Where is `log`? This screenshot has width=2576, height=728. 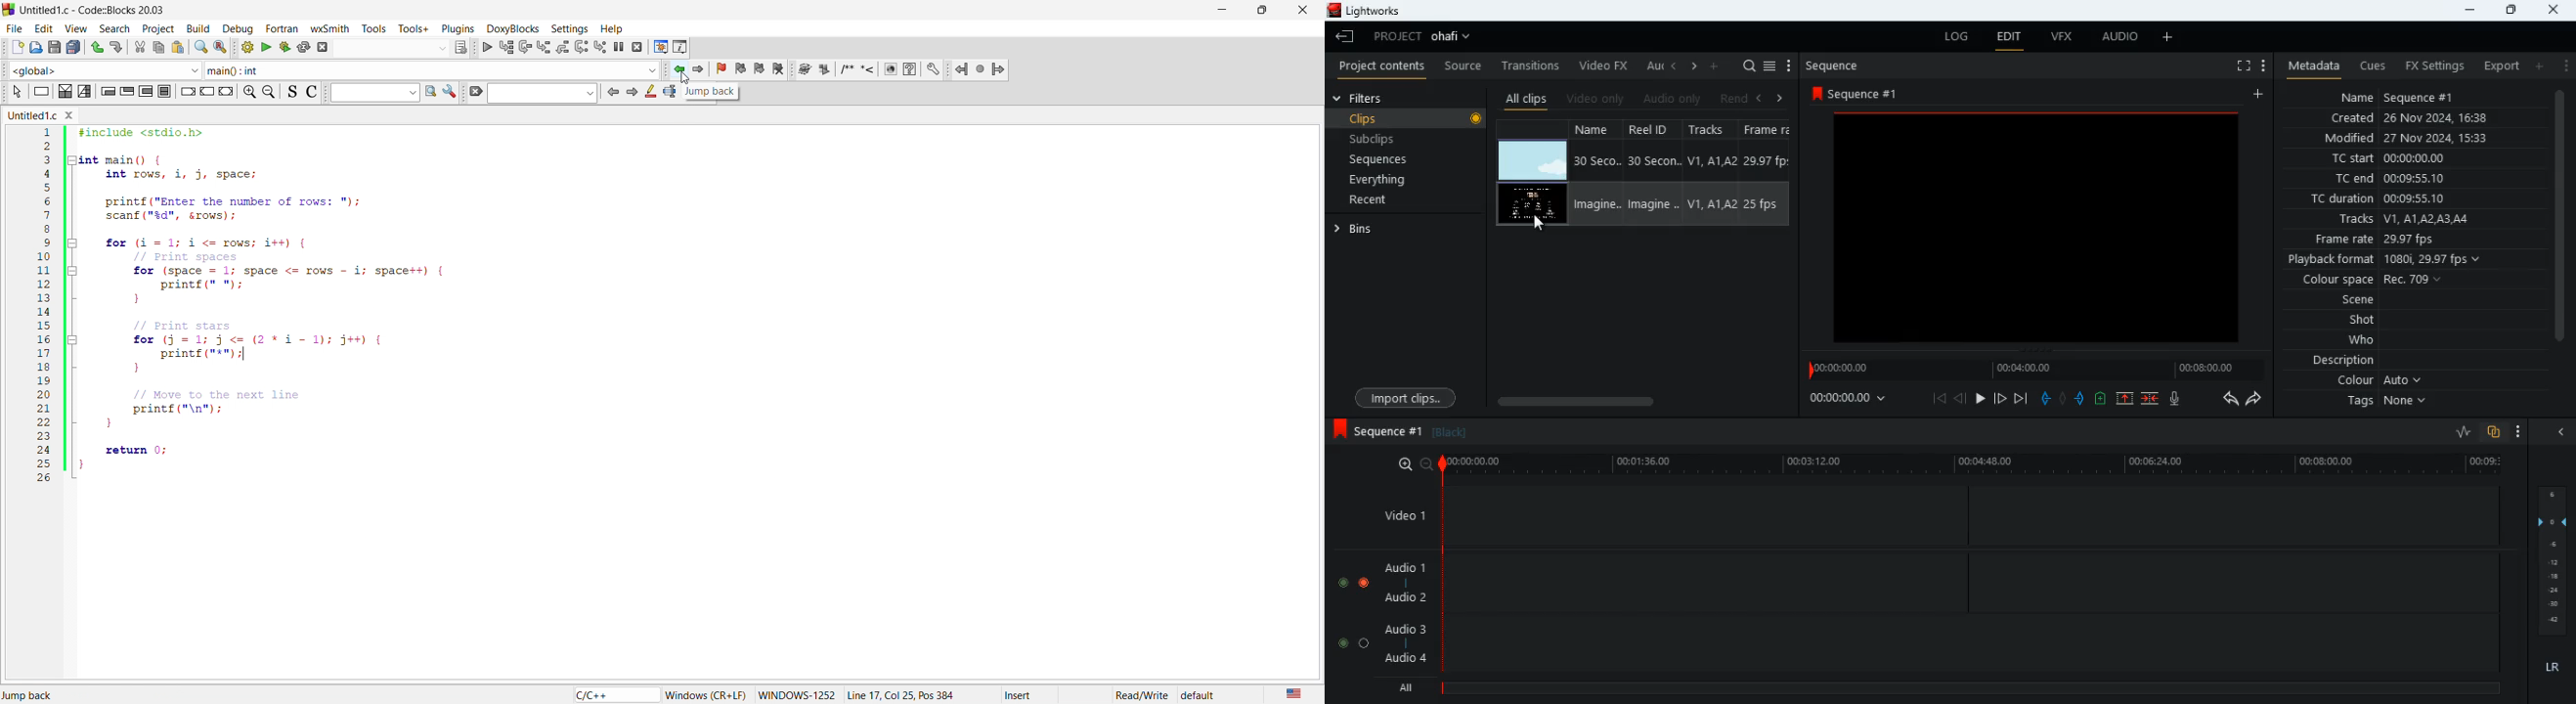
log is located at coordinates (1960, 37).